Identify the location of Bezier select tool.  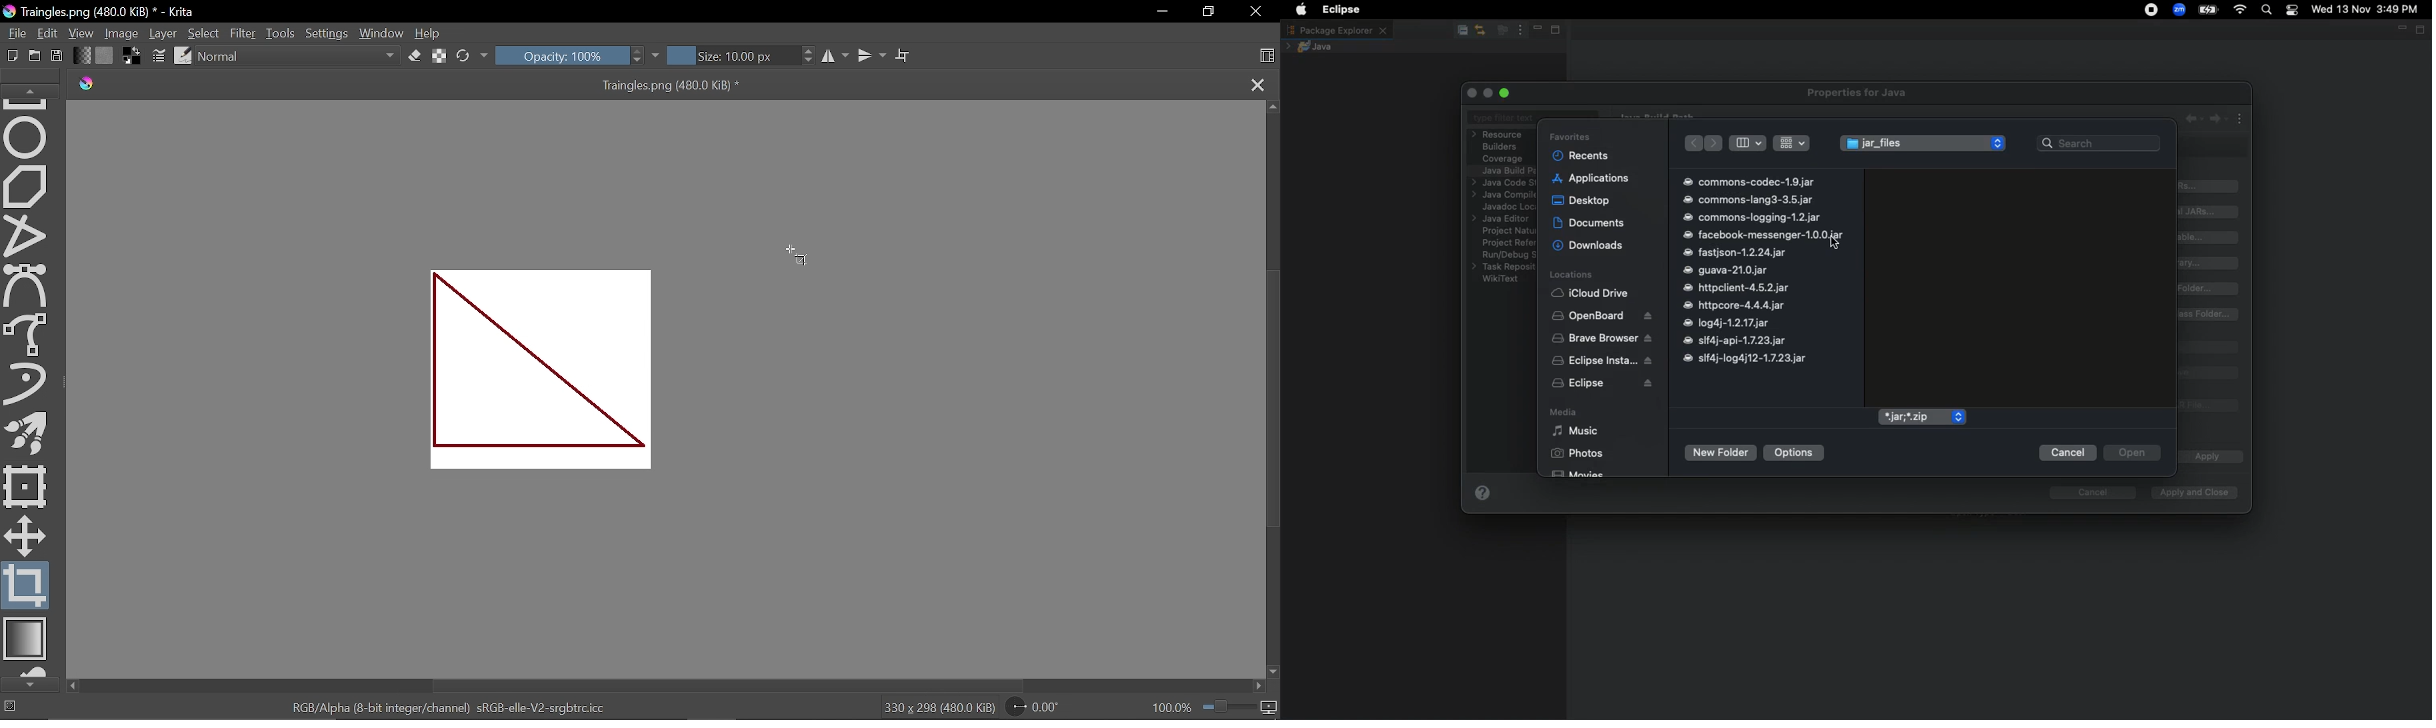
(25, 286).